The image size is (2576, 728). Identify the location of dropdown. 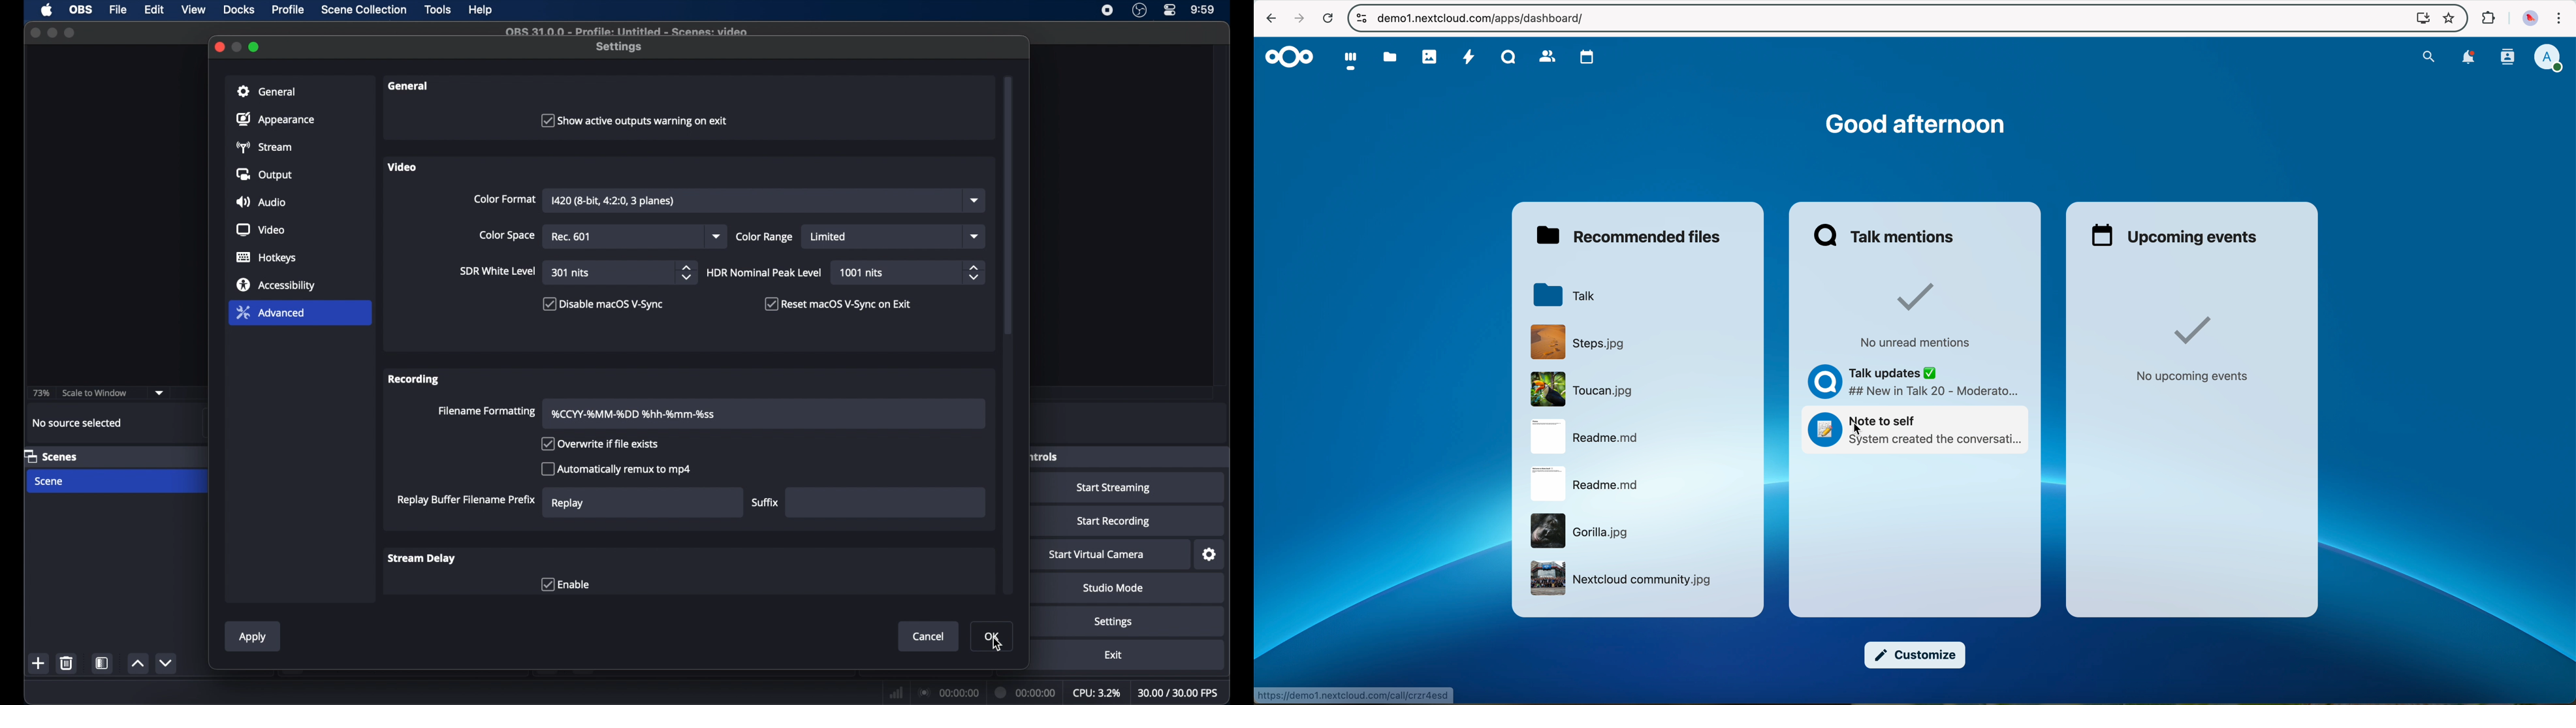
(717, 236).